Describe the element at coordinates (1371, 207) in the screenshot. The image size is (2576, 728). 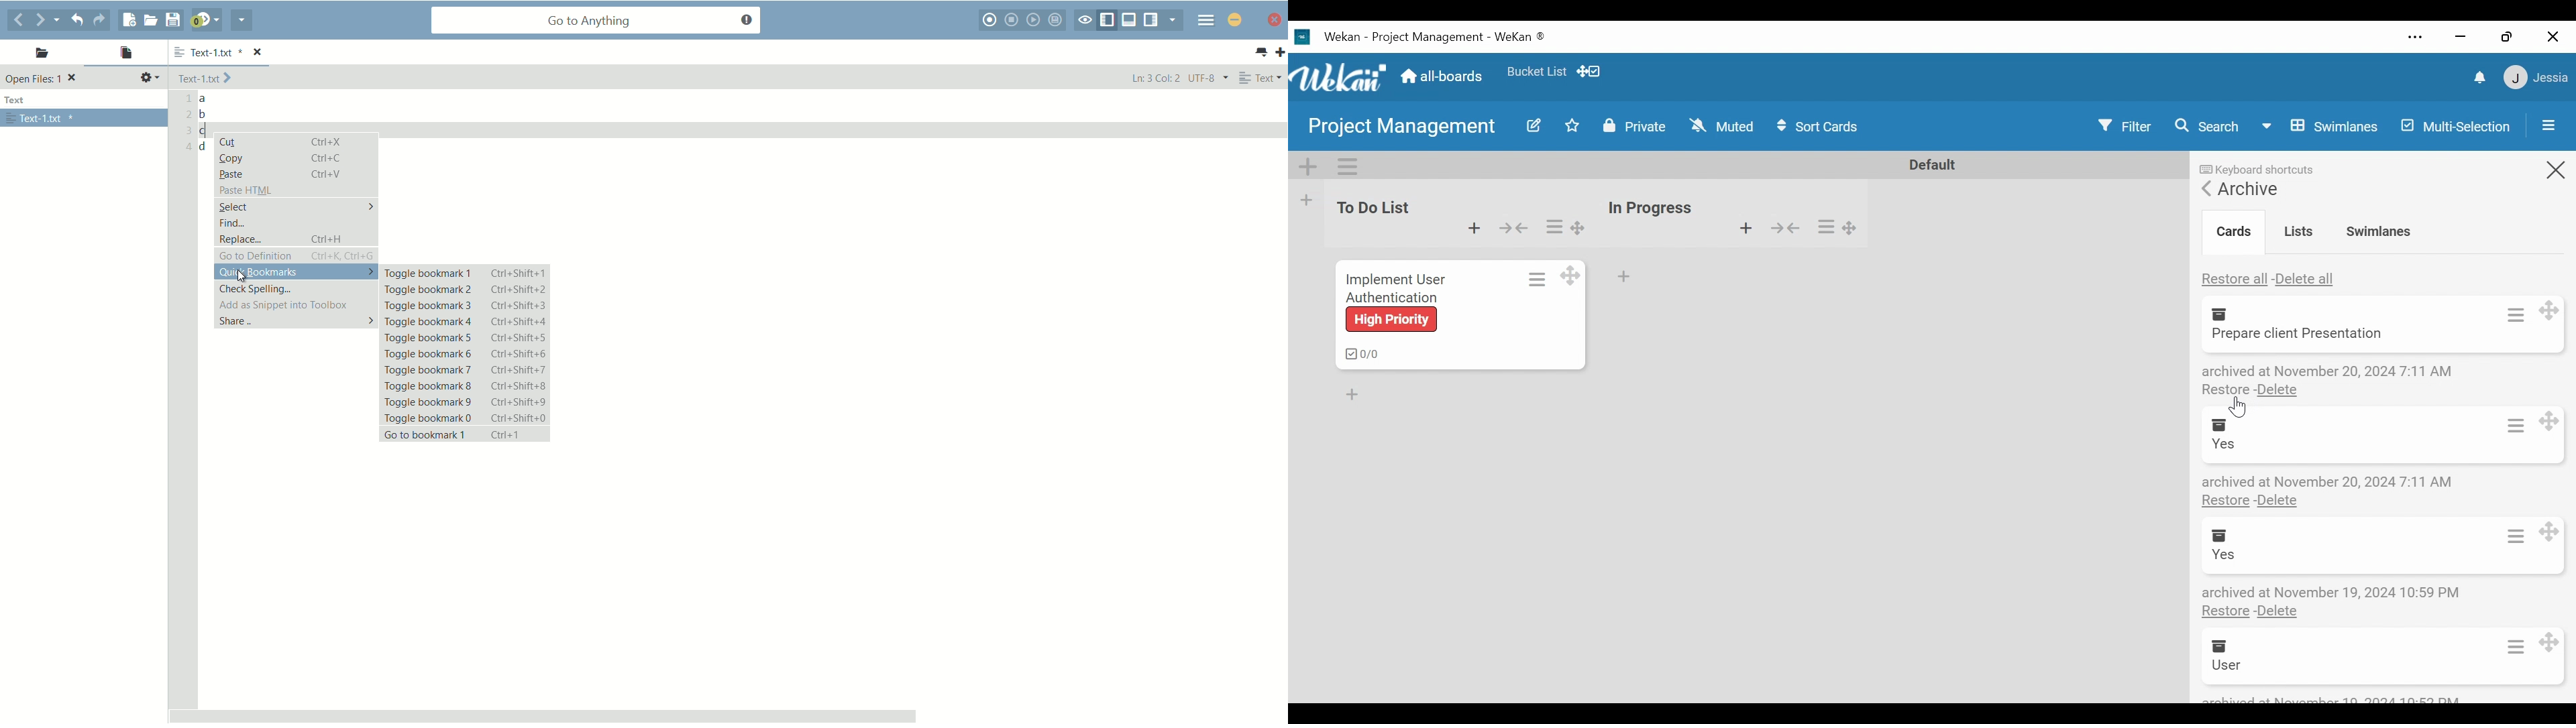
I see `List Name` at that location.